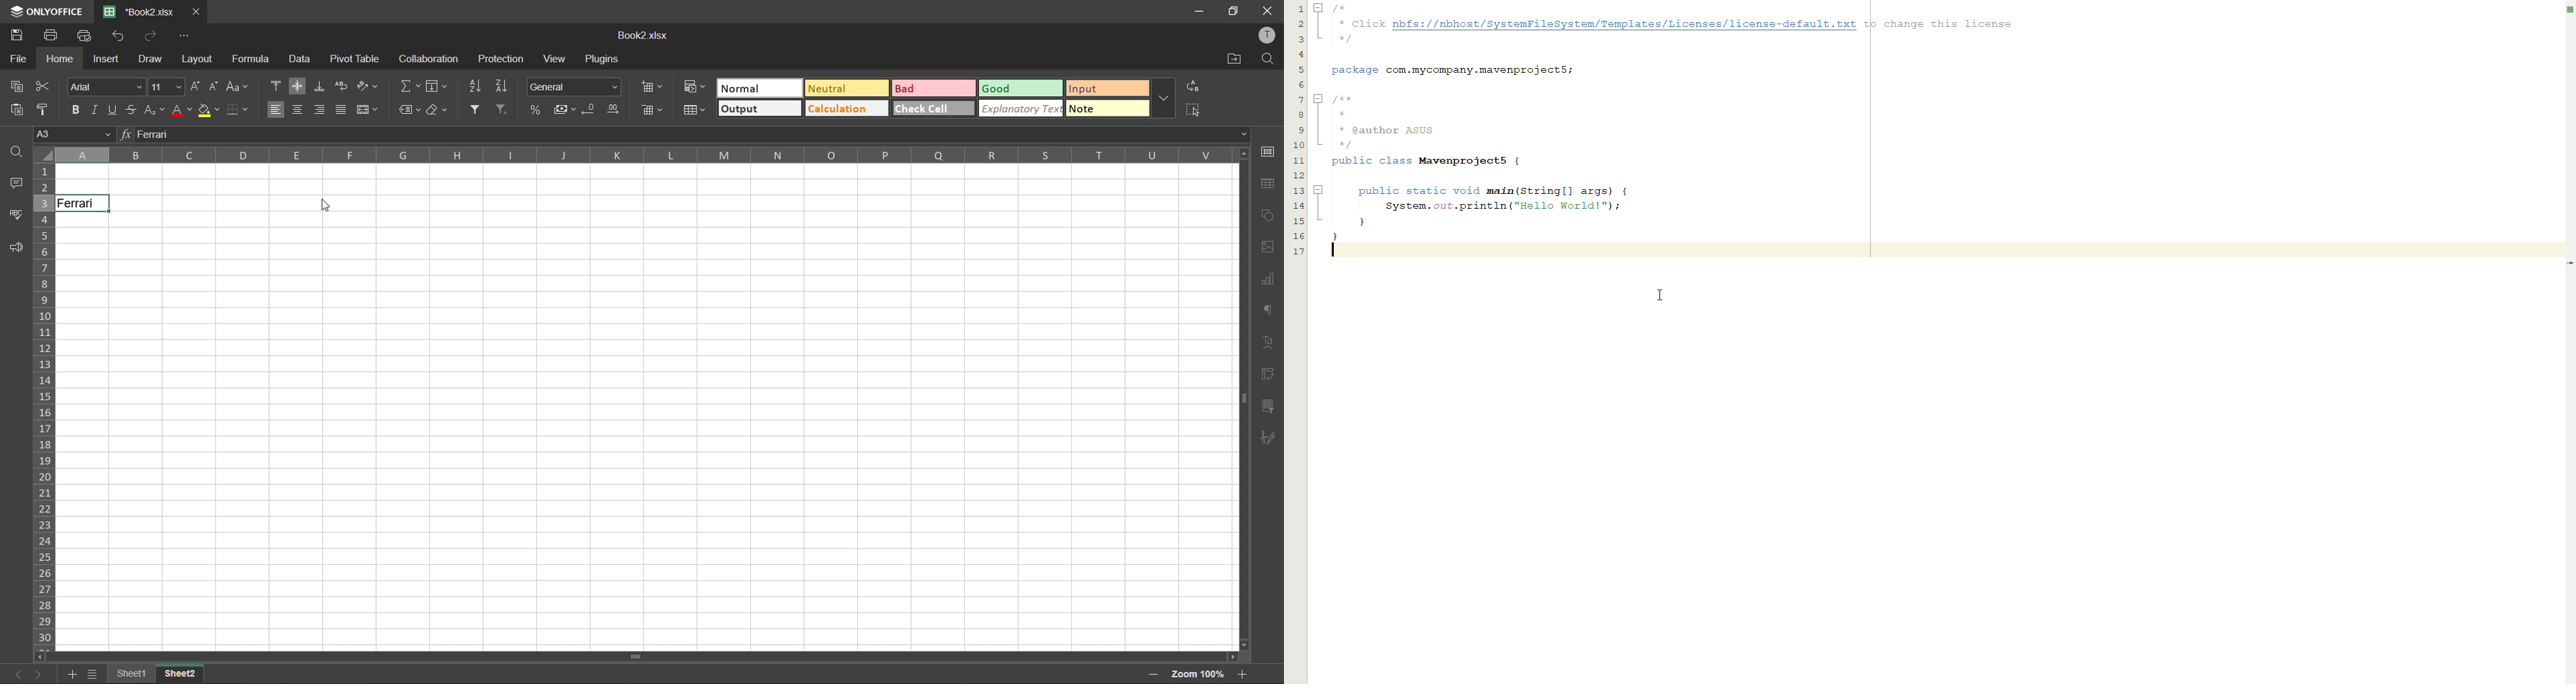 This screenshot has height=700, width=2576. What do you see at coordinates (439, 86) in the screenshot?
I see `fields` at bounding box center [439, 86].